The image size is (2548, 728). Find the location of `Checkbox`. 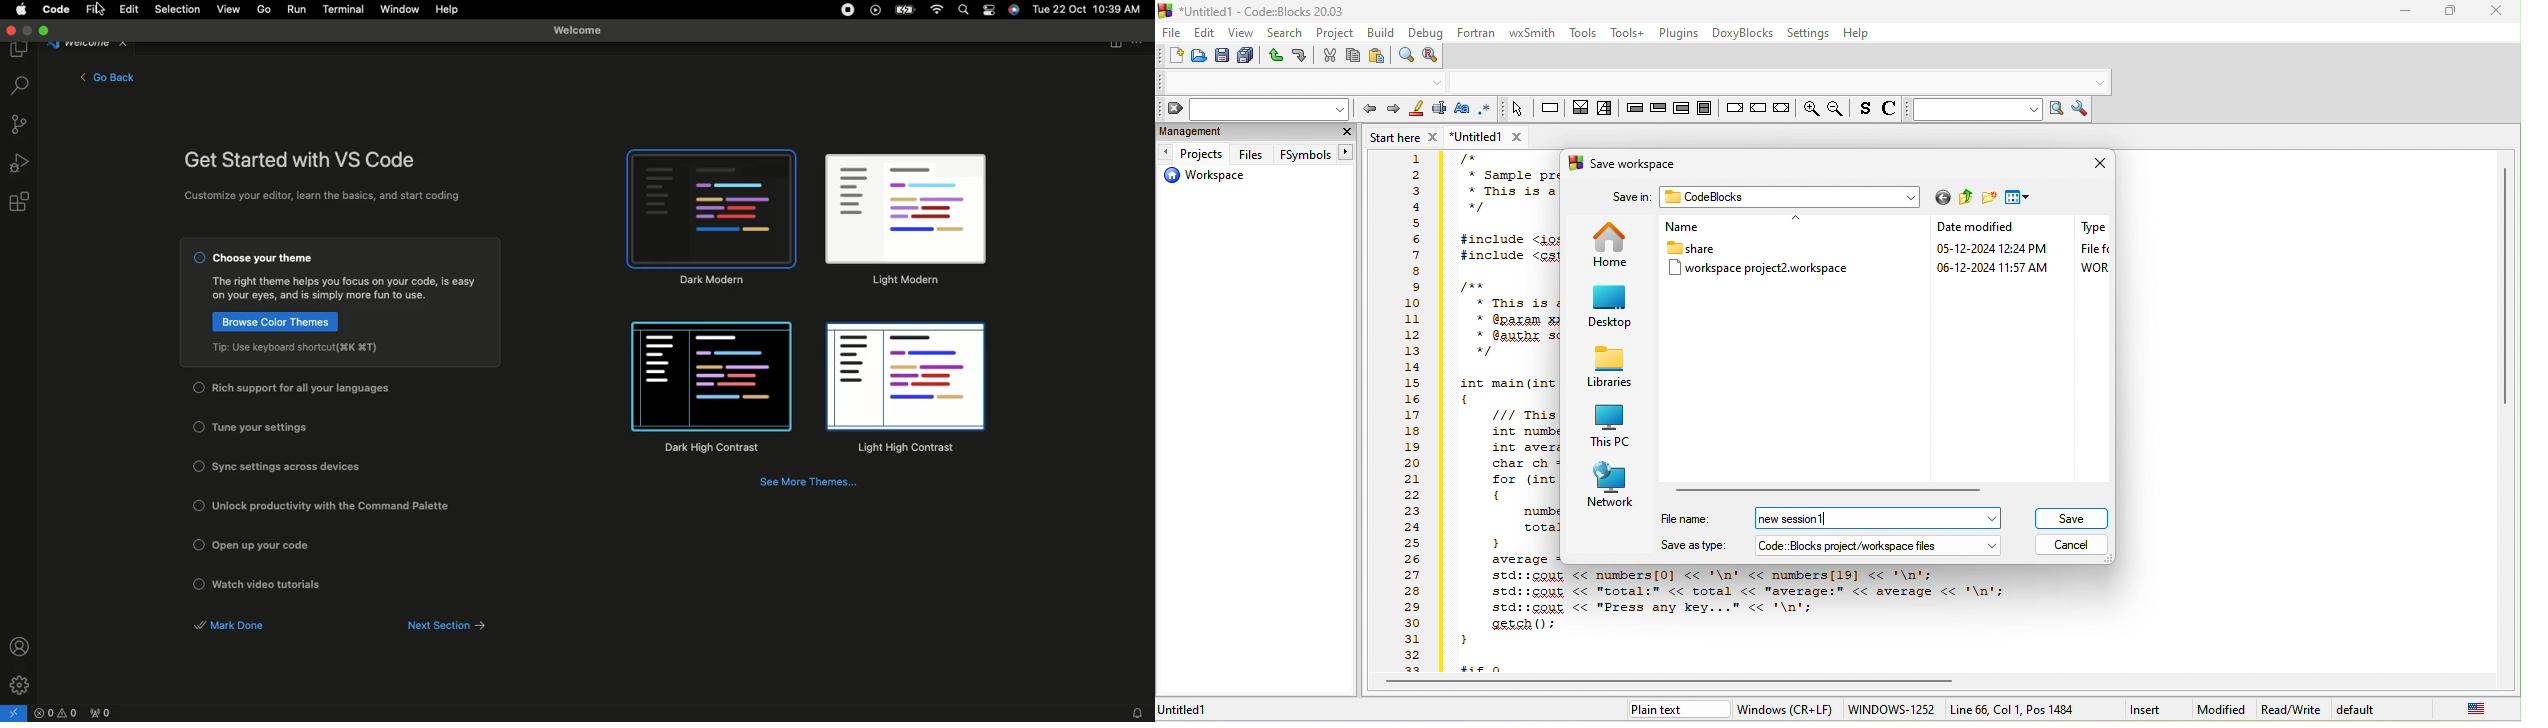

Checkbox is located at coordinates (199, 505).